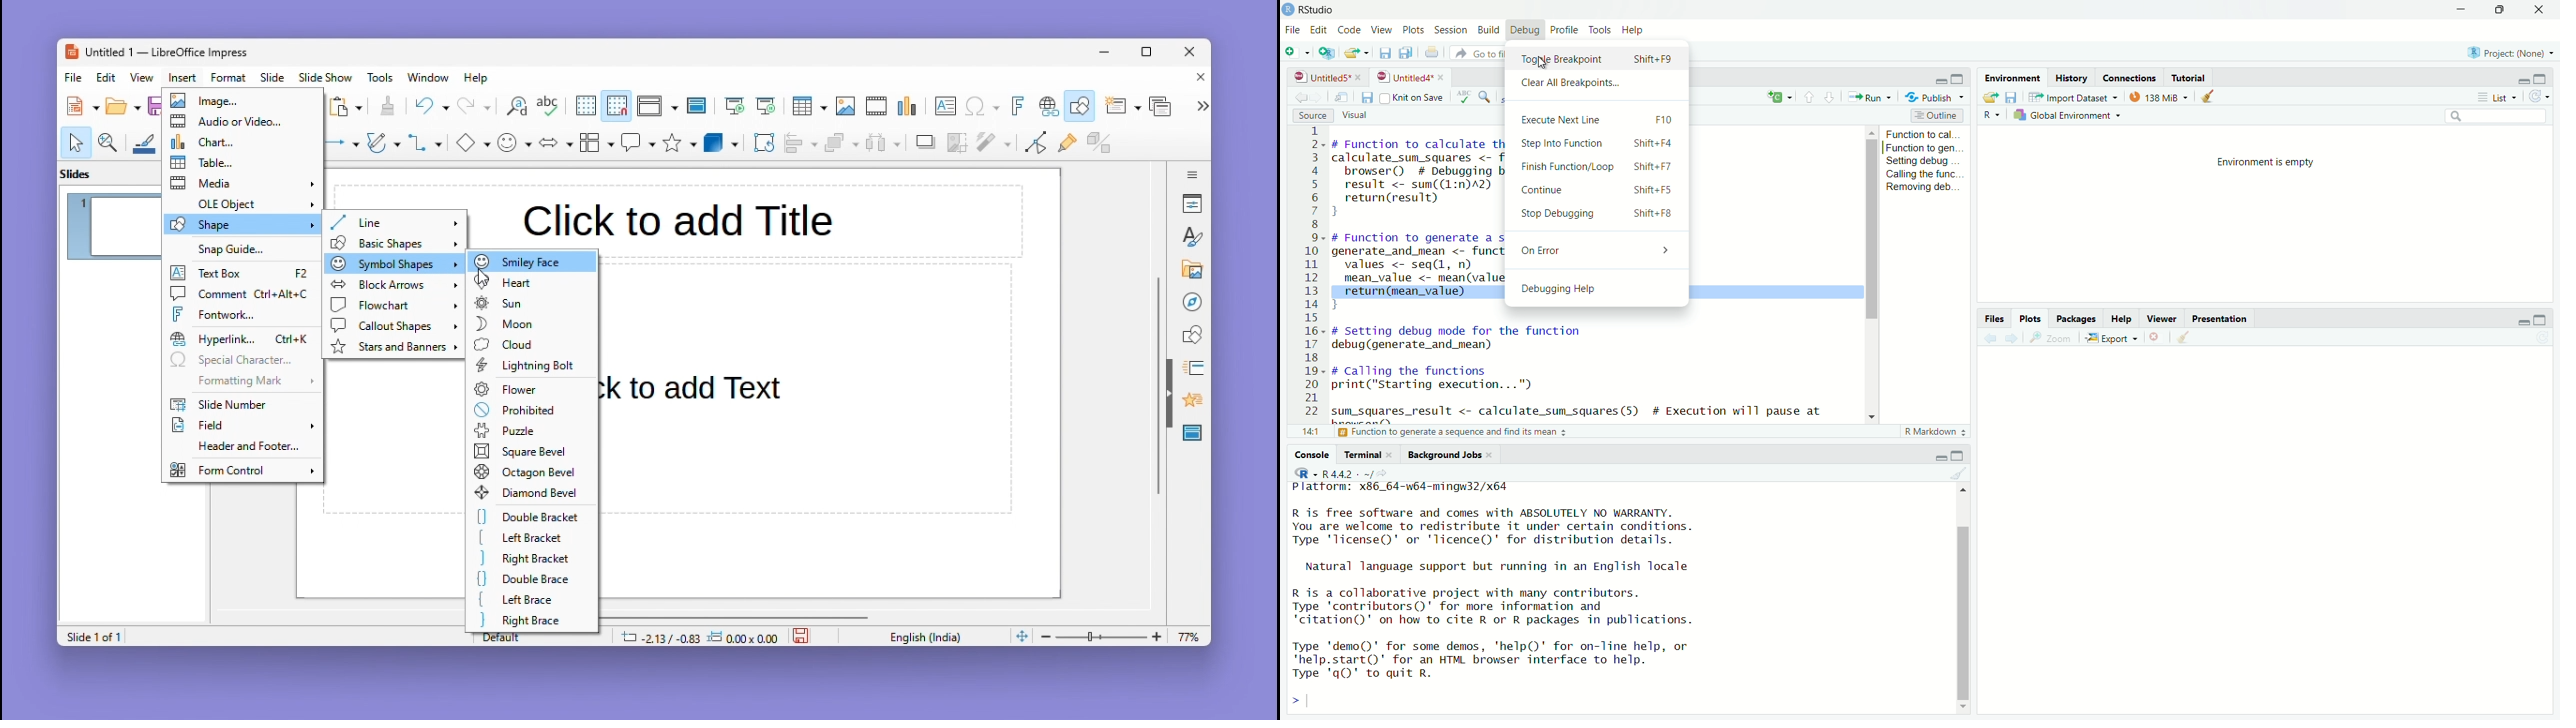 Image resolution: width=2576 pixels, height=728 pixels. What do you see at coordinates (1317, 75) in the screenshot?
I see `untitled5` at bounding box center [1317, 75].